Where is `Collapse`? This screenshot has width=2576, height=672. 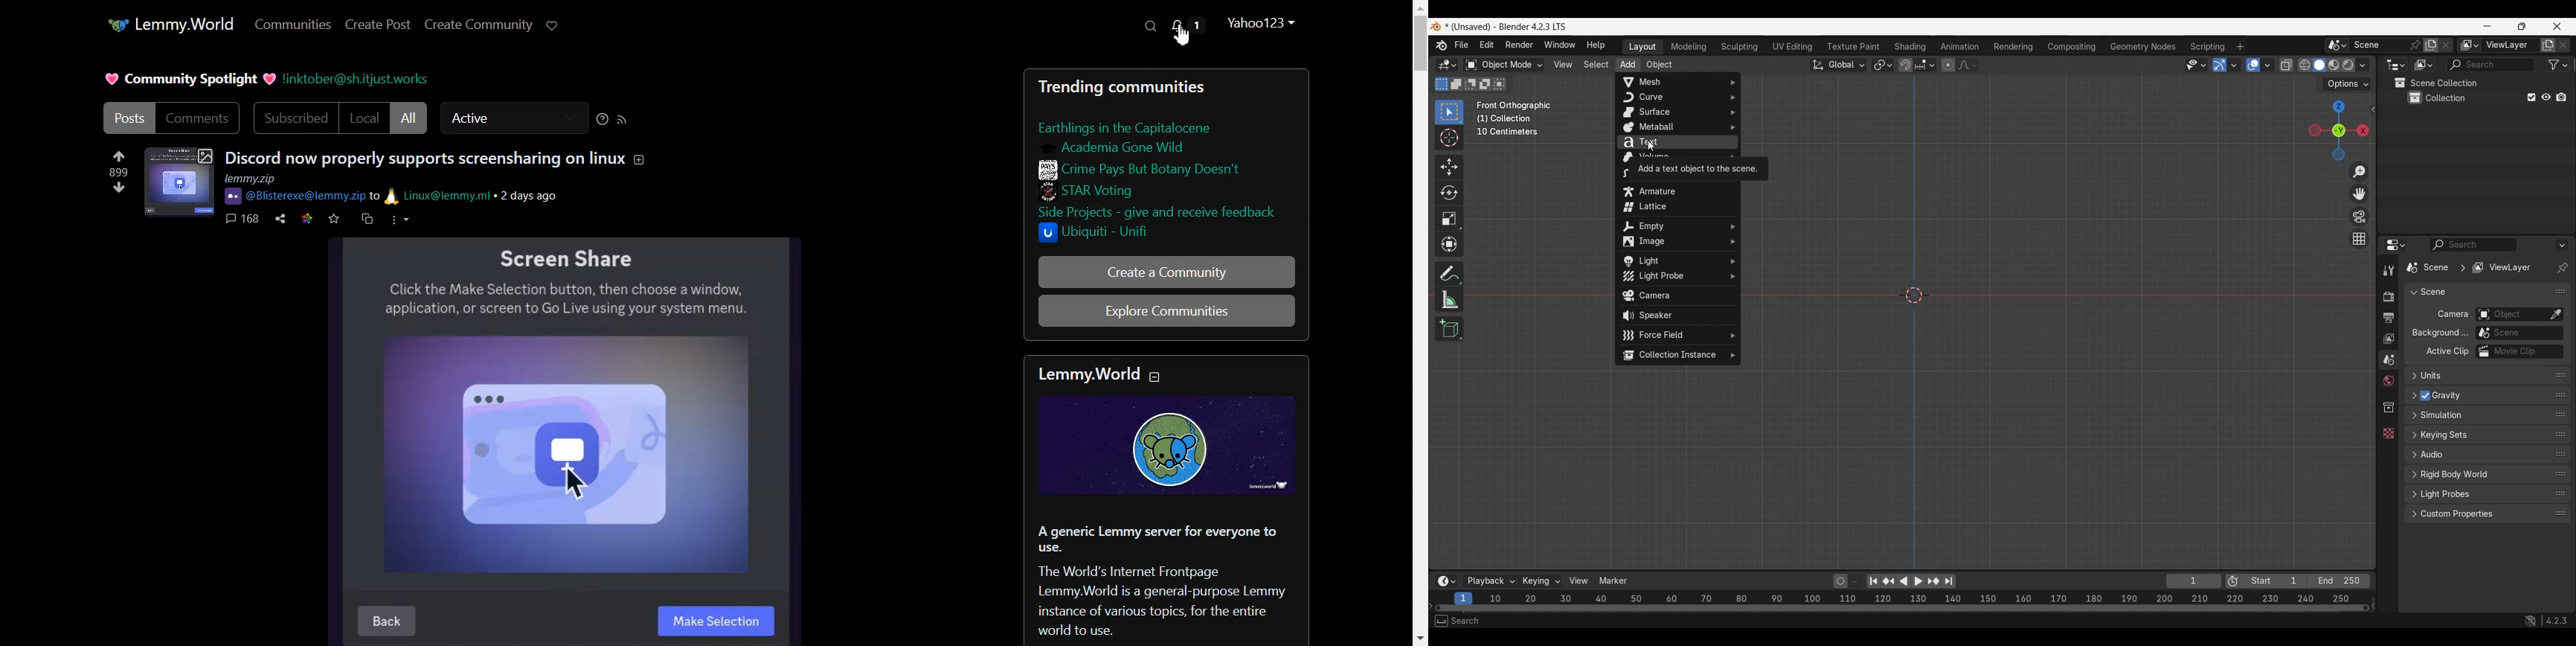 Collapse is located at coordinates (1154, 377).